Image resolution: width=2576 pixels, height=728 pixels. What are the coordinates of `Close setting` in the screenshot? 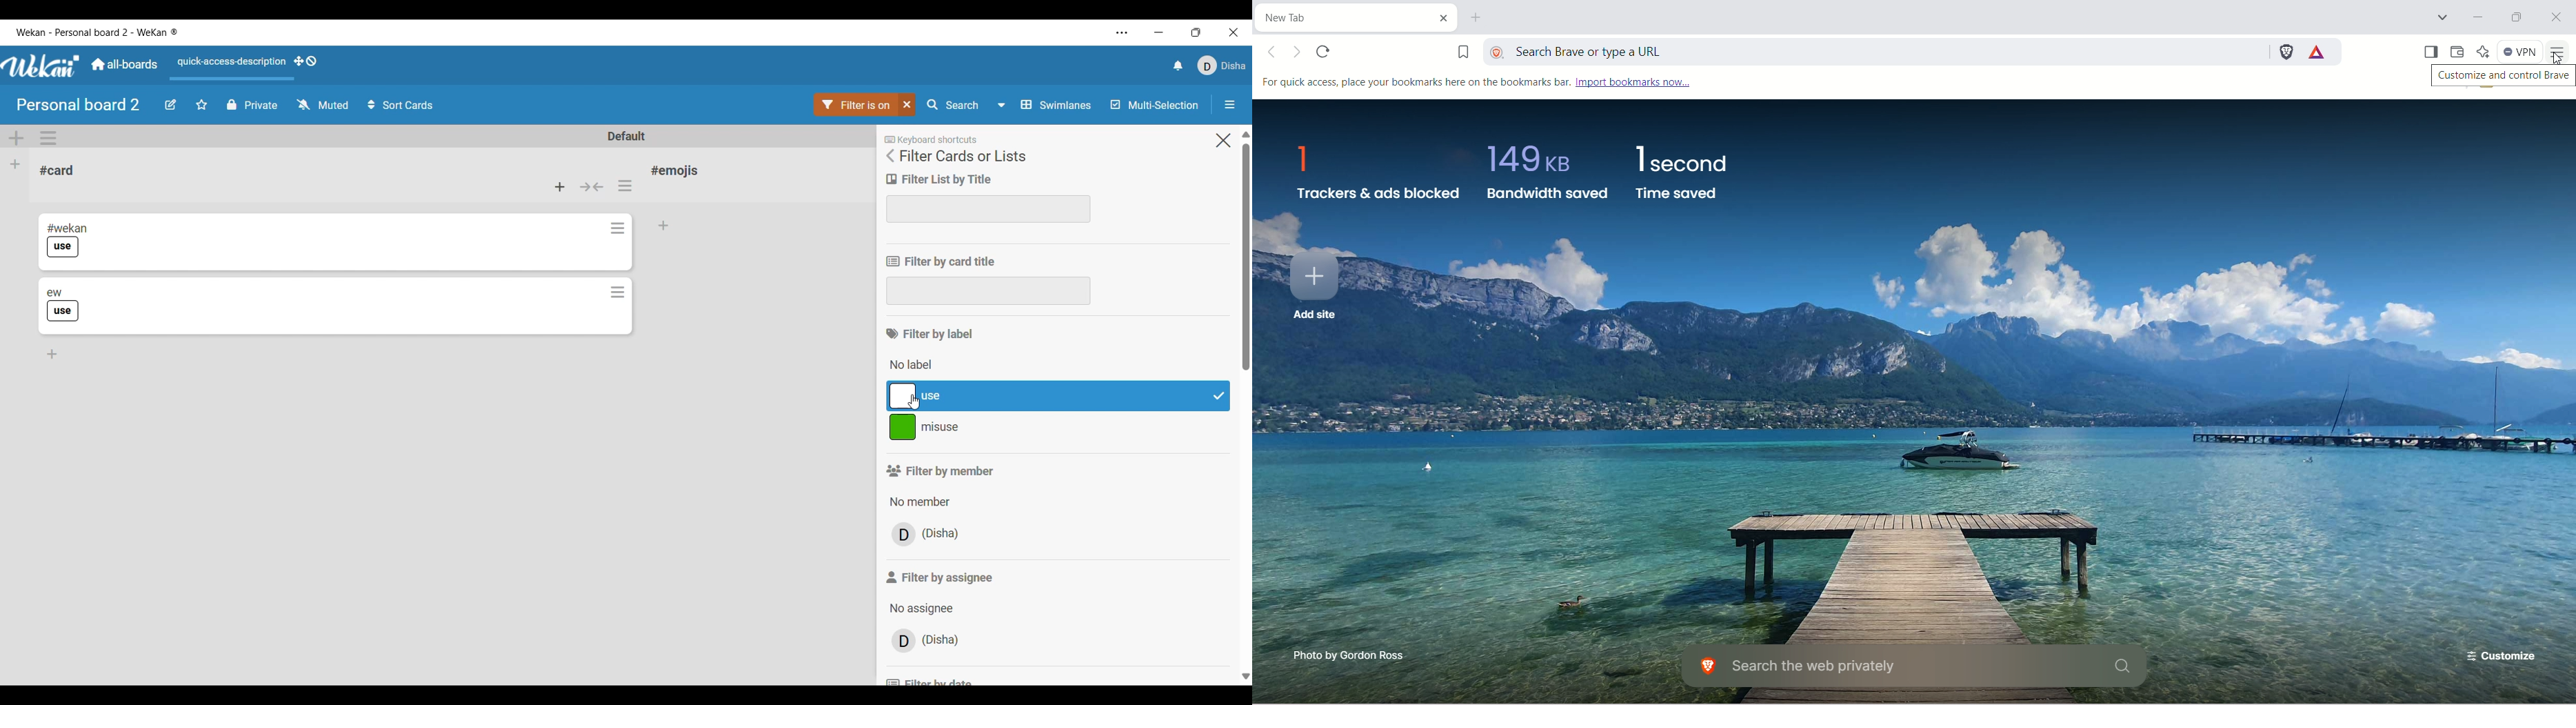 It's located at (1224, 140).